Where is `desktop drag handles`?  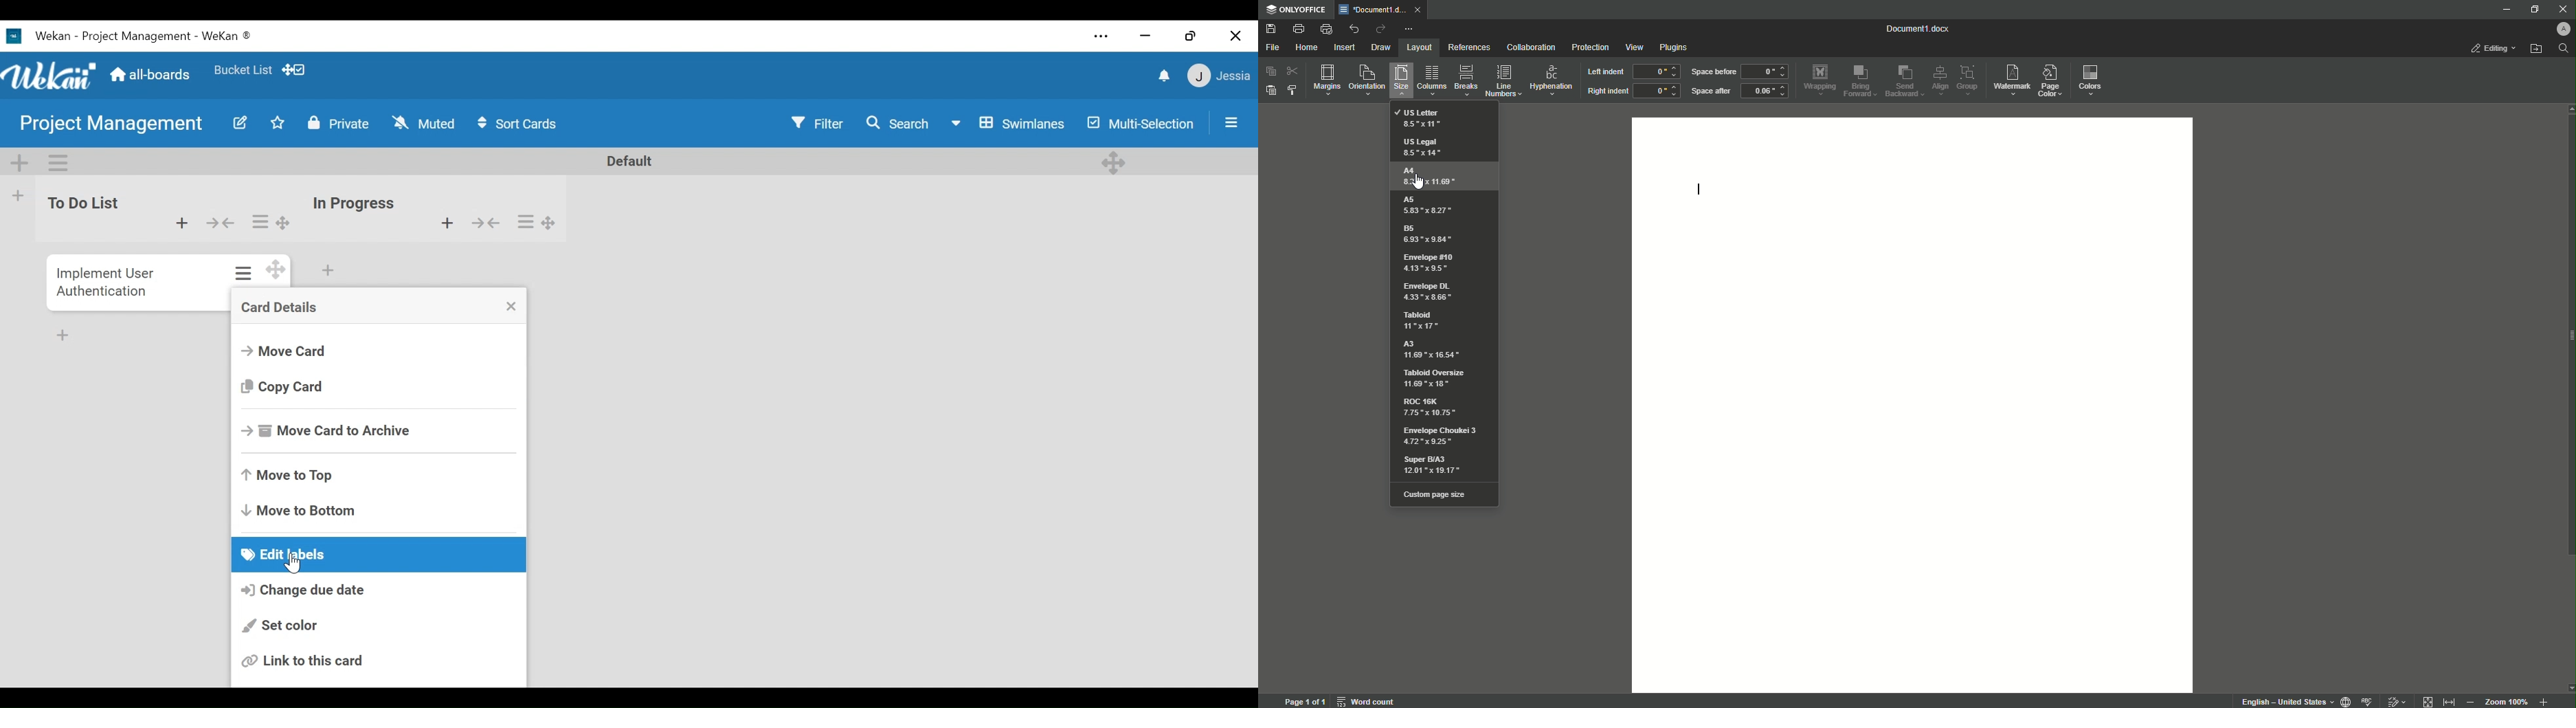
desktop drag handles is located at coordinates (1113, 163).